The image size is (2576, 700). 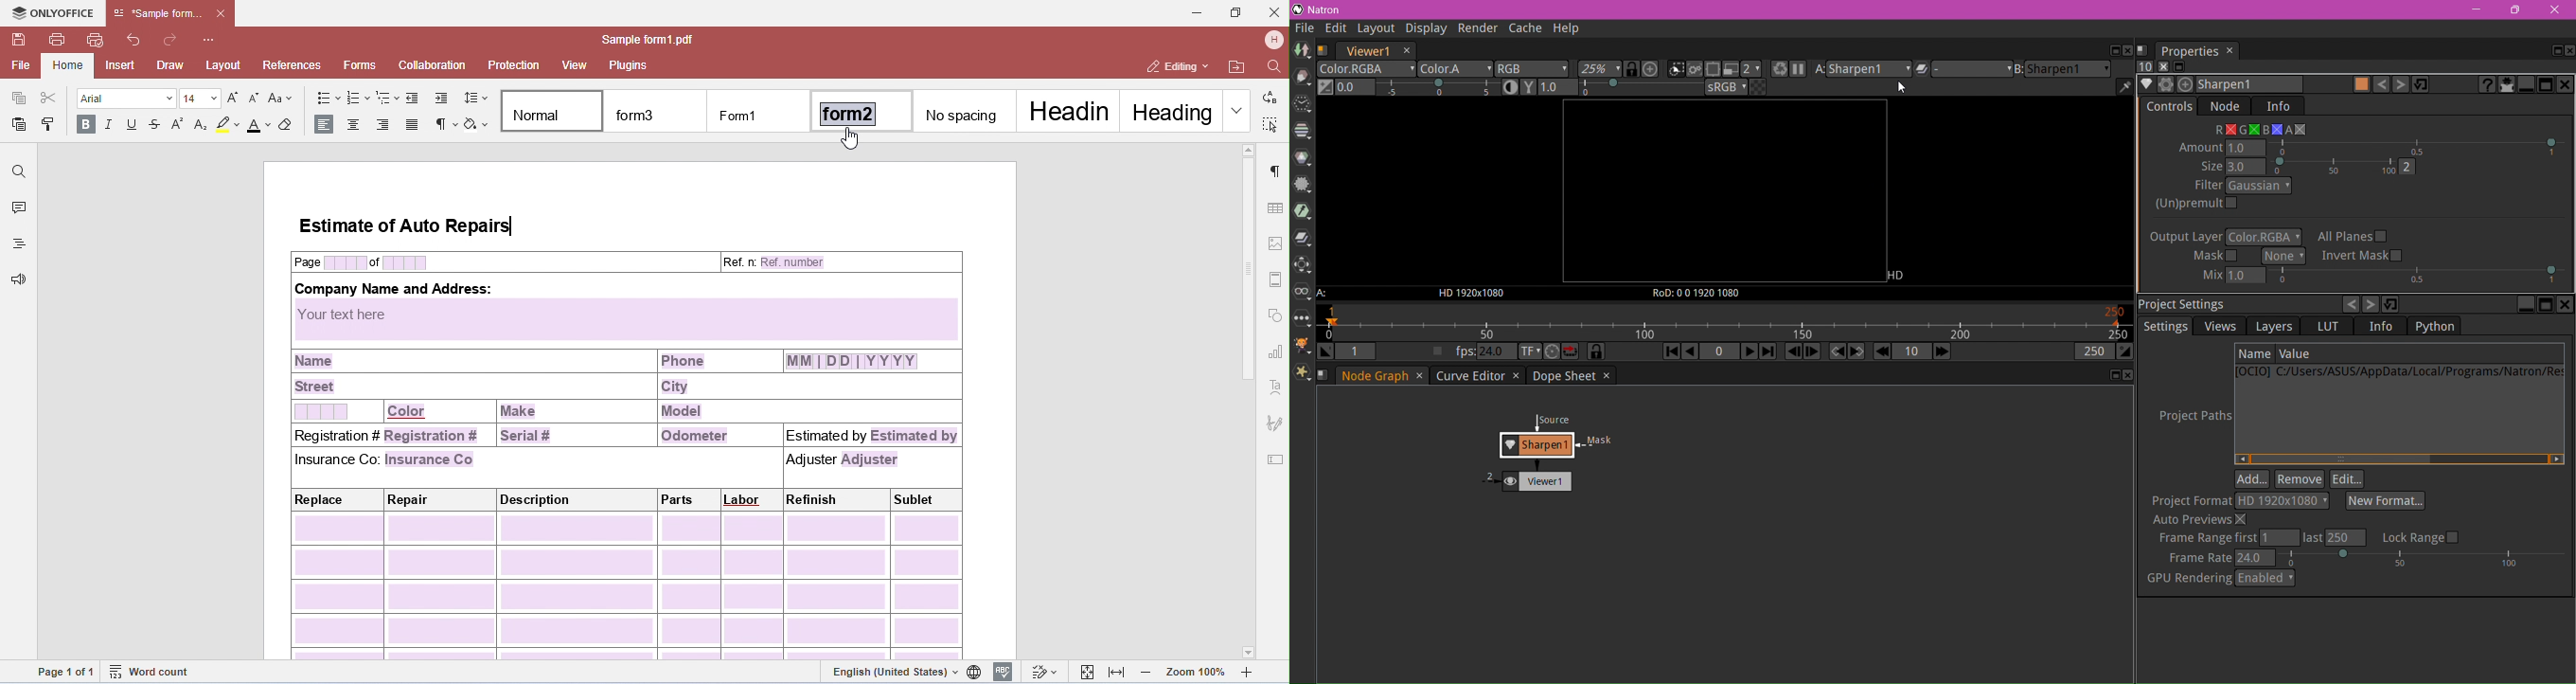 I want to click on Curve Editor, so click(x=1468, y=376).